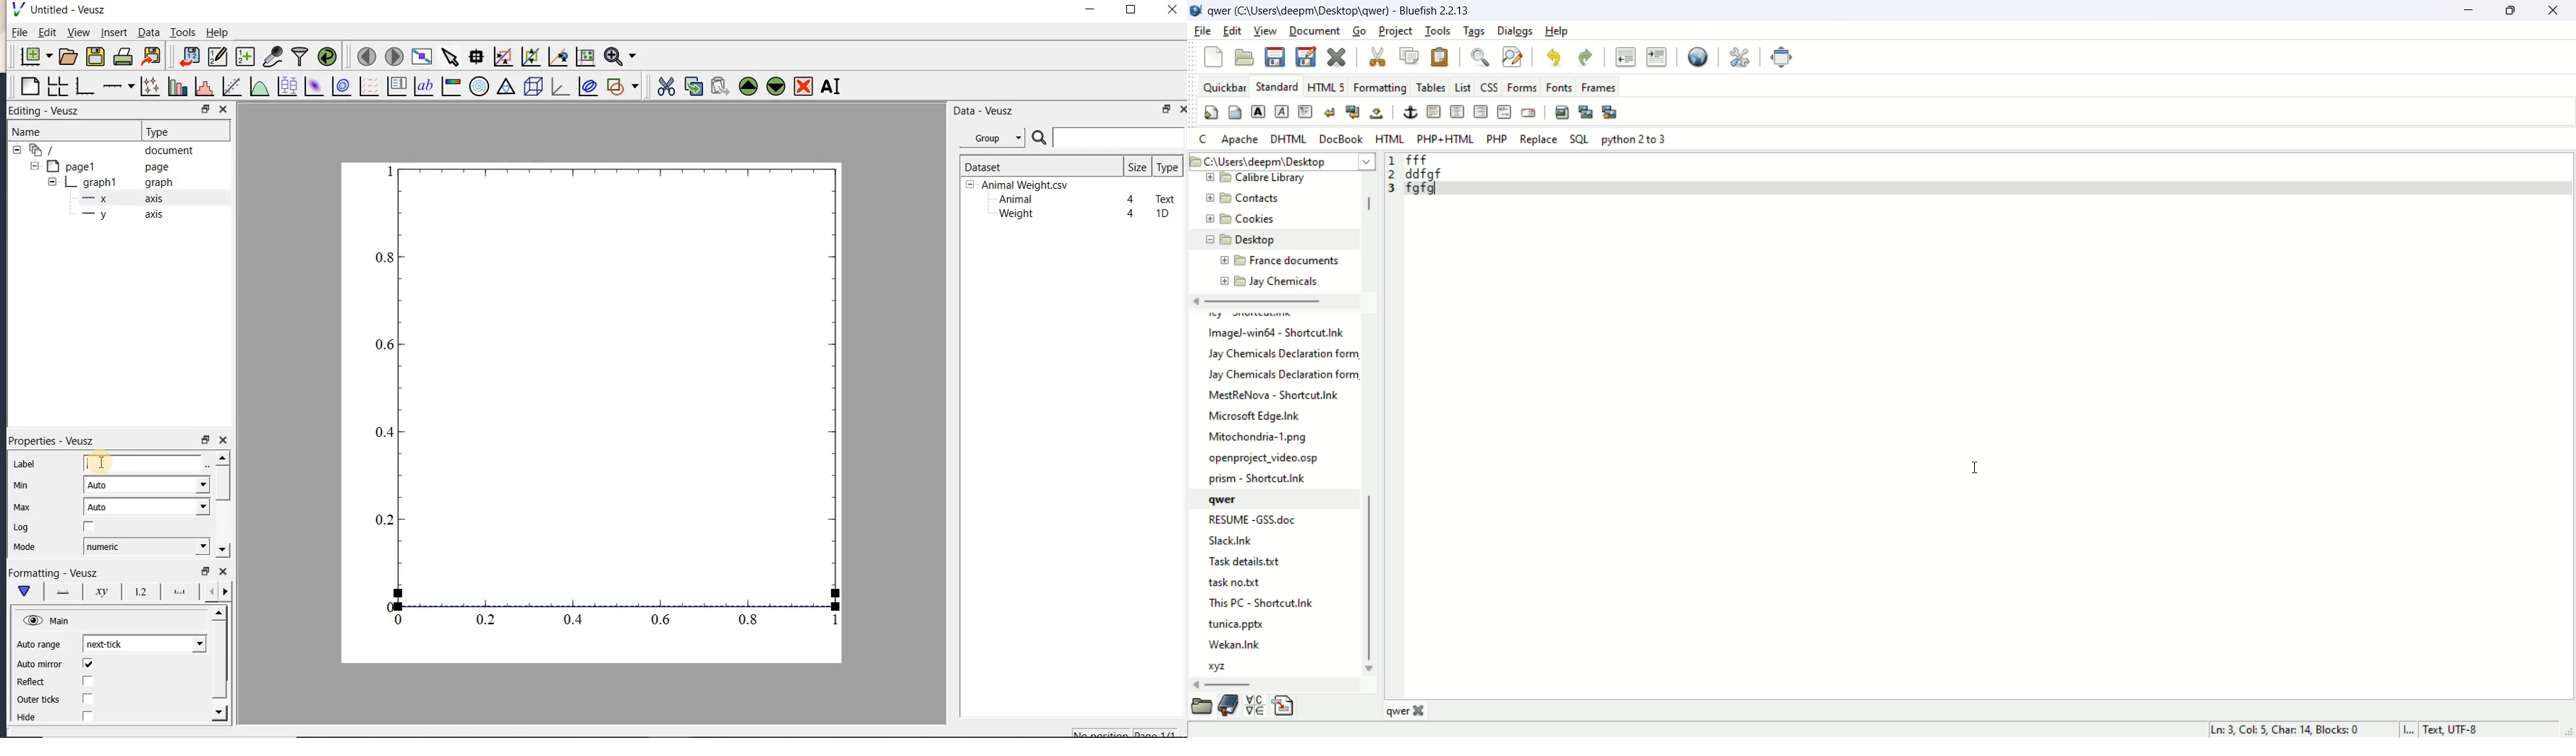 The height and width of the screenshot is (756, 2576). I want to click on SQL, so click(1578, 139).